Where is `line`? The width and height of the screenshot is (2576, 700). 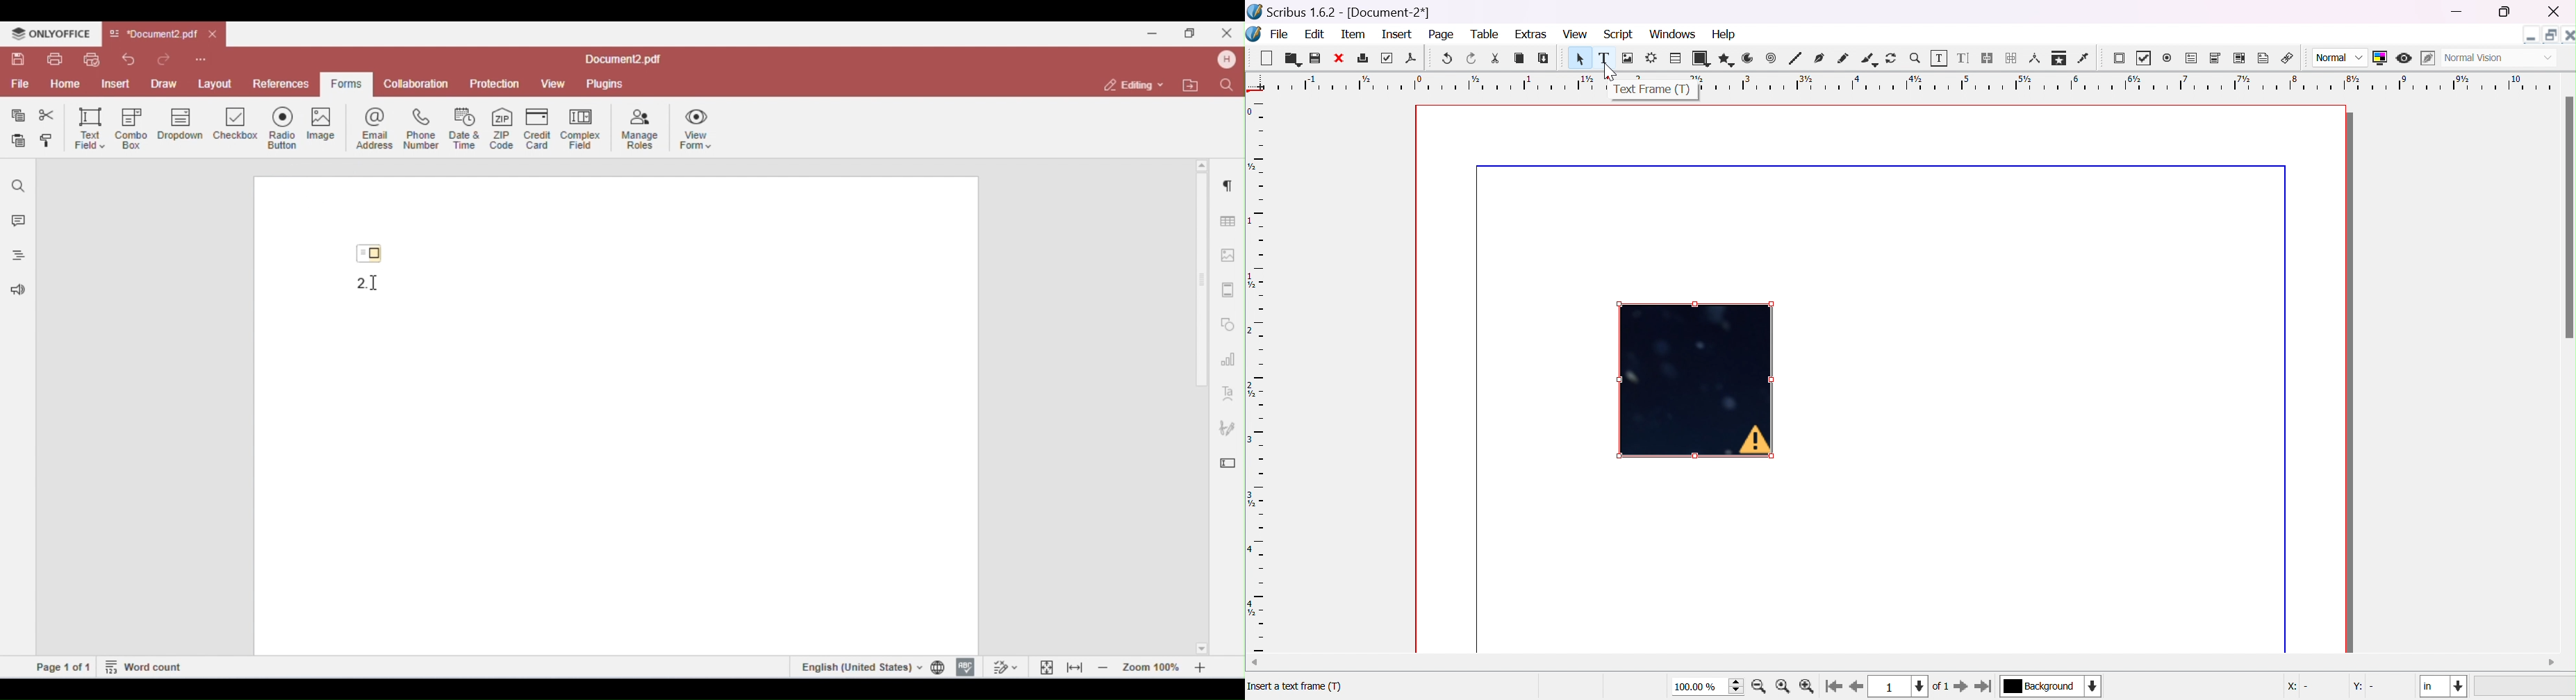
line is located at coordinates (1795, 58).